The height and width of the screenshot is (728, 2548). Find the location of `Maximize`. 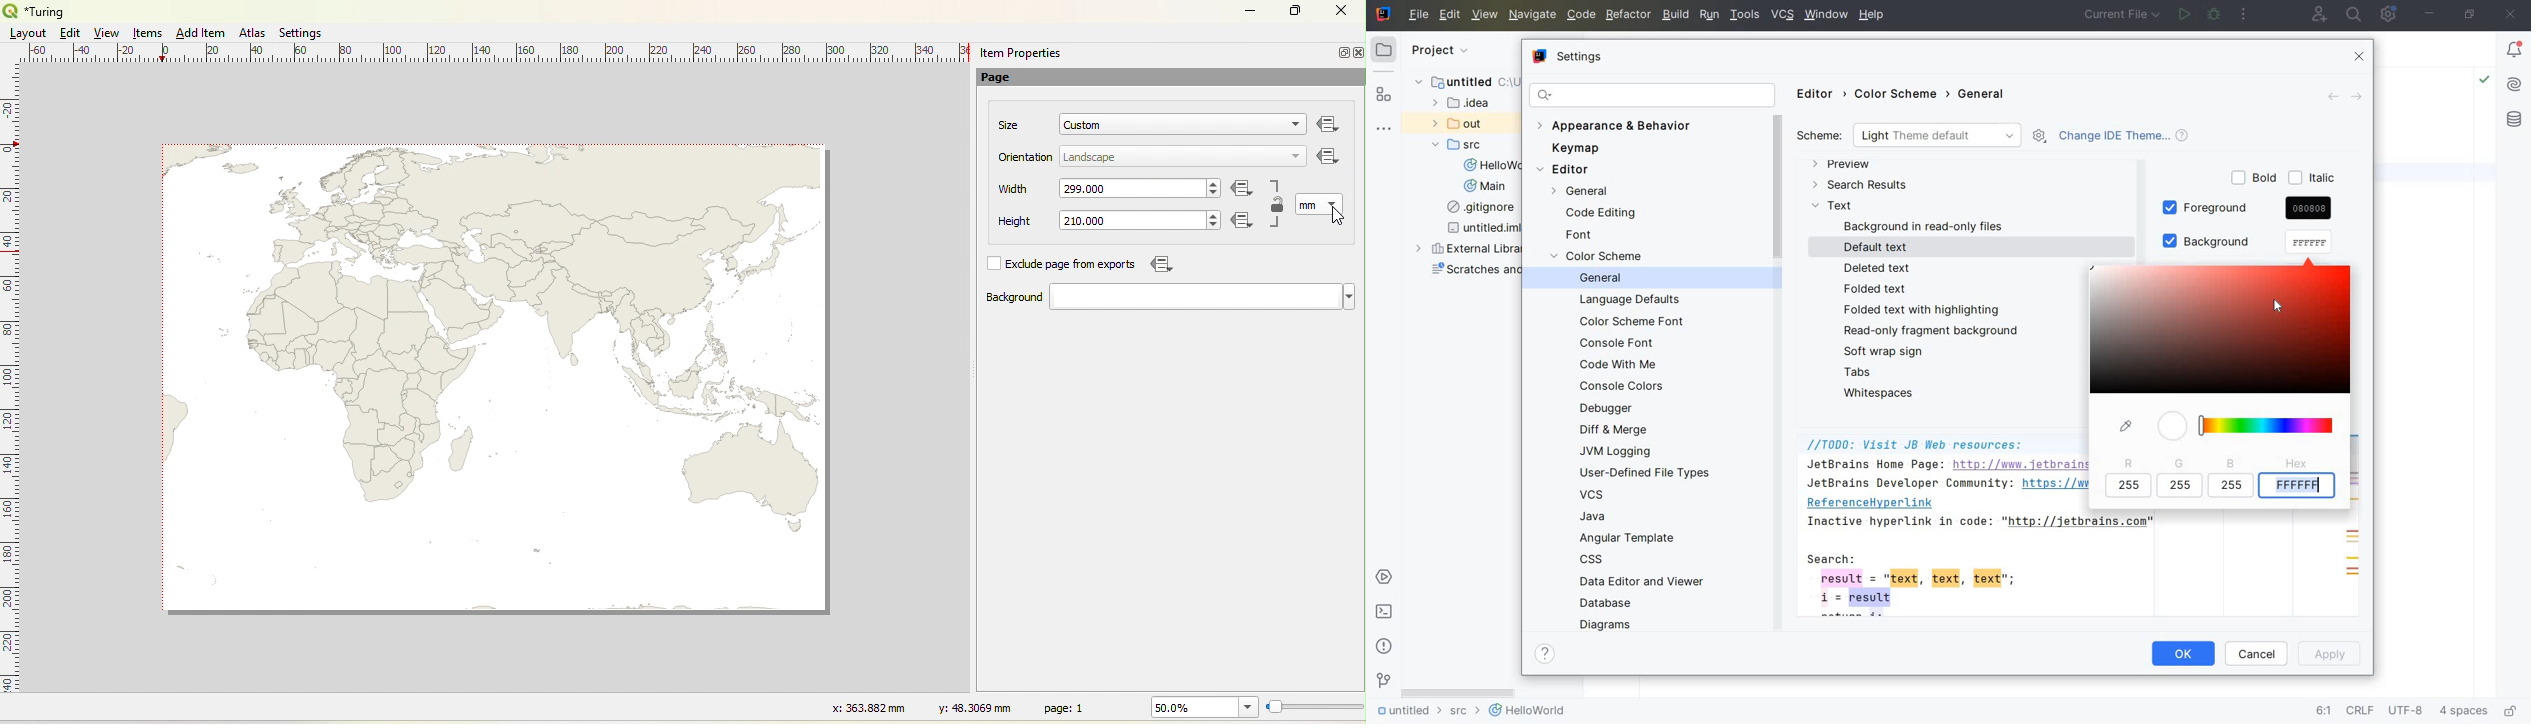

Maximize is located at coordinates (1296, 12).